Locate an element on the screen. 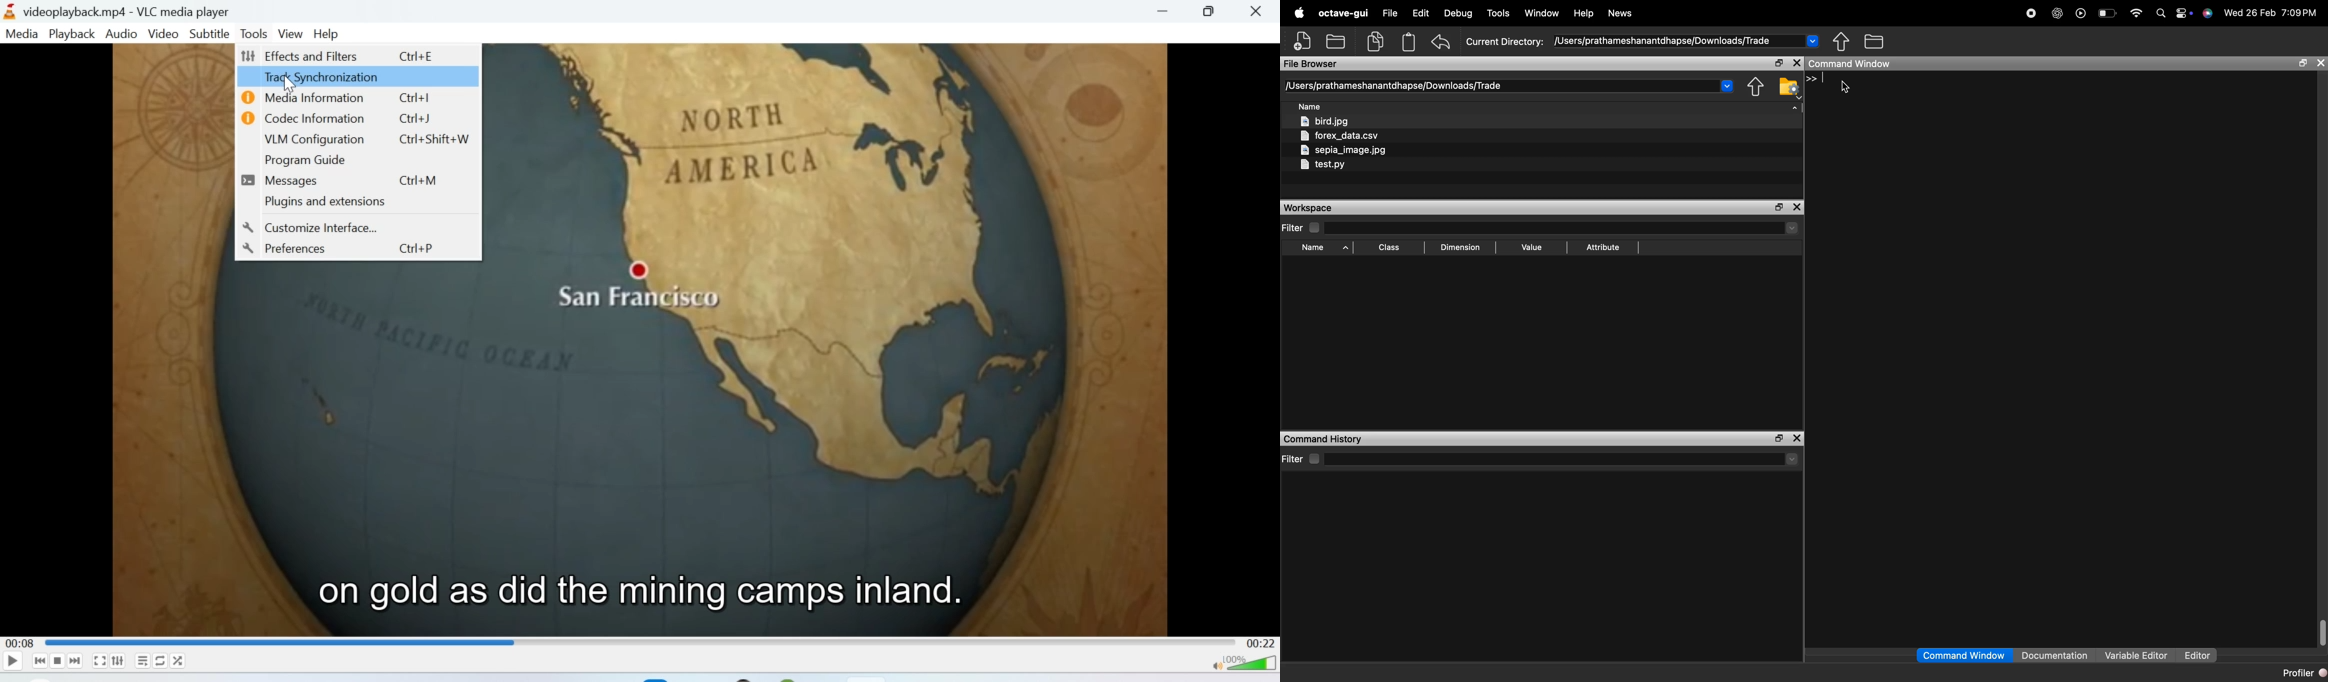  Seek backwards is located at coordinates (40, 660).